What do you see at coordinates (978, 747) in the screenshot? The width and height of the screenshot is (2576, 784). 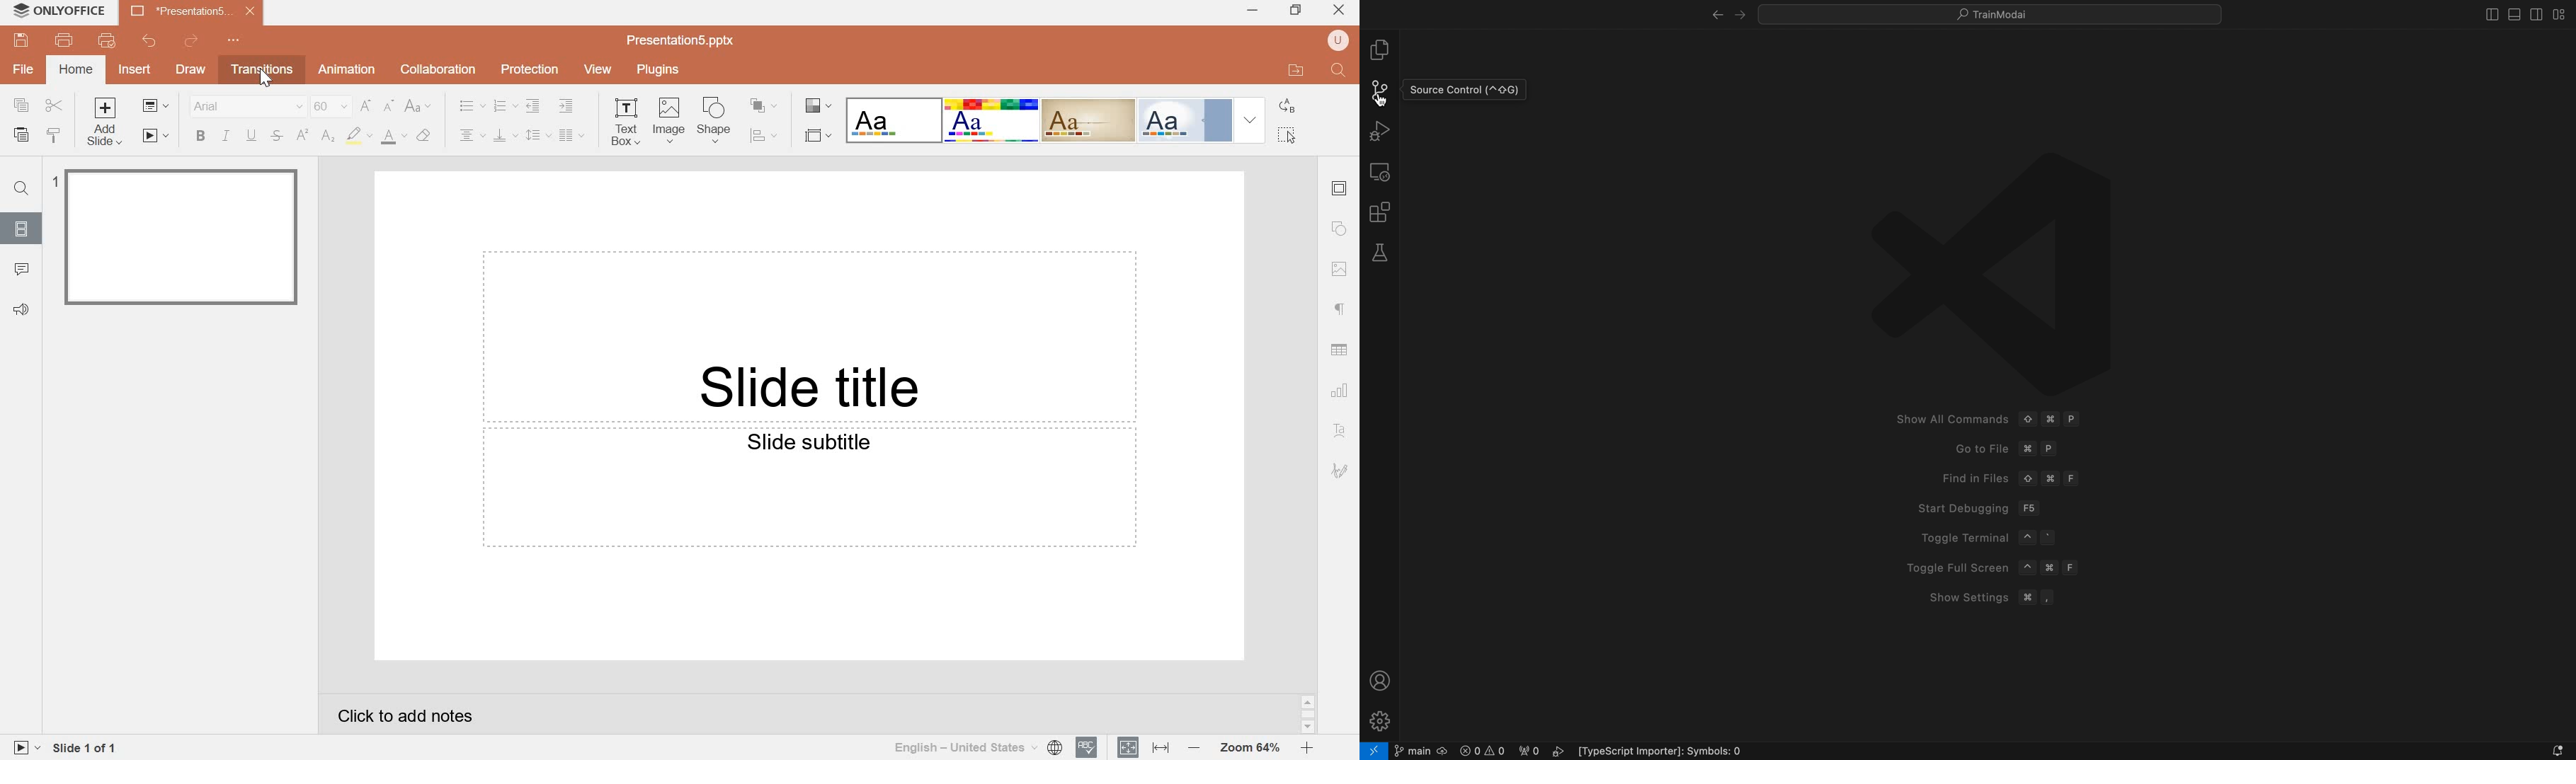 I see `select document language` at bounding box center [978, 747].